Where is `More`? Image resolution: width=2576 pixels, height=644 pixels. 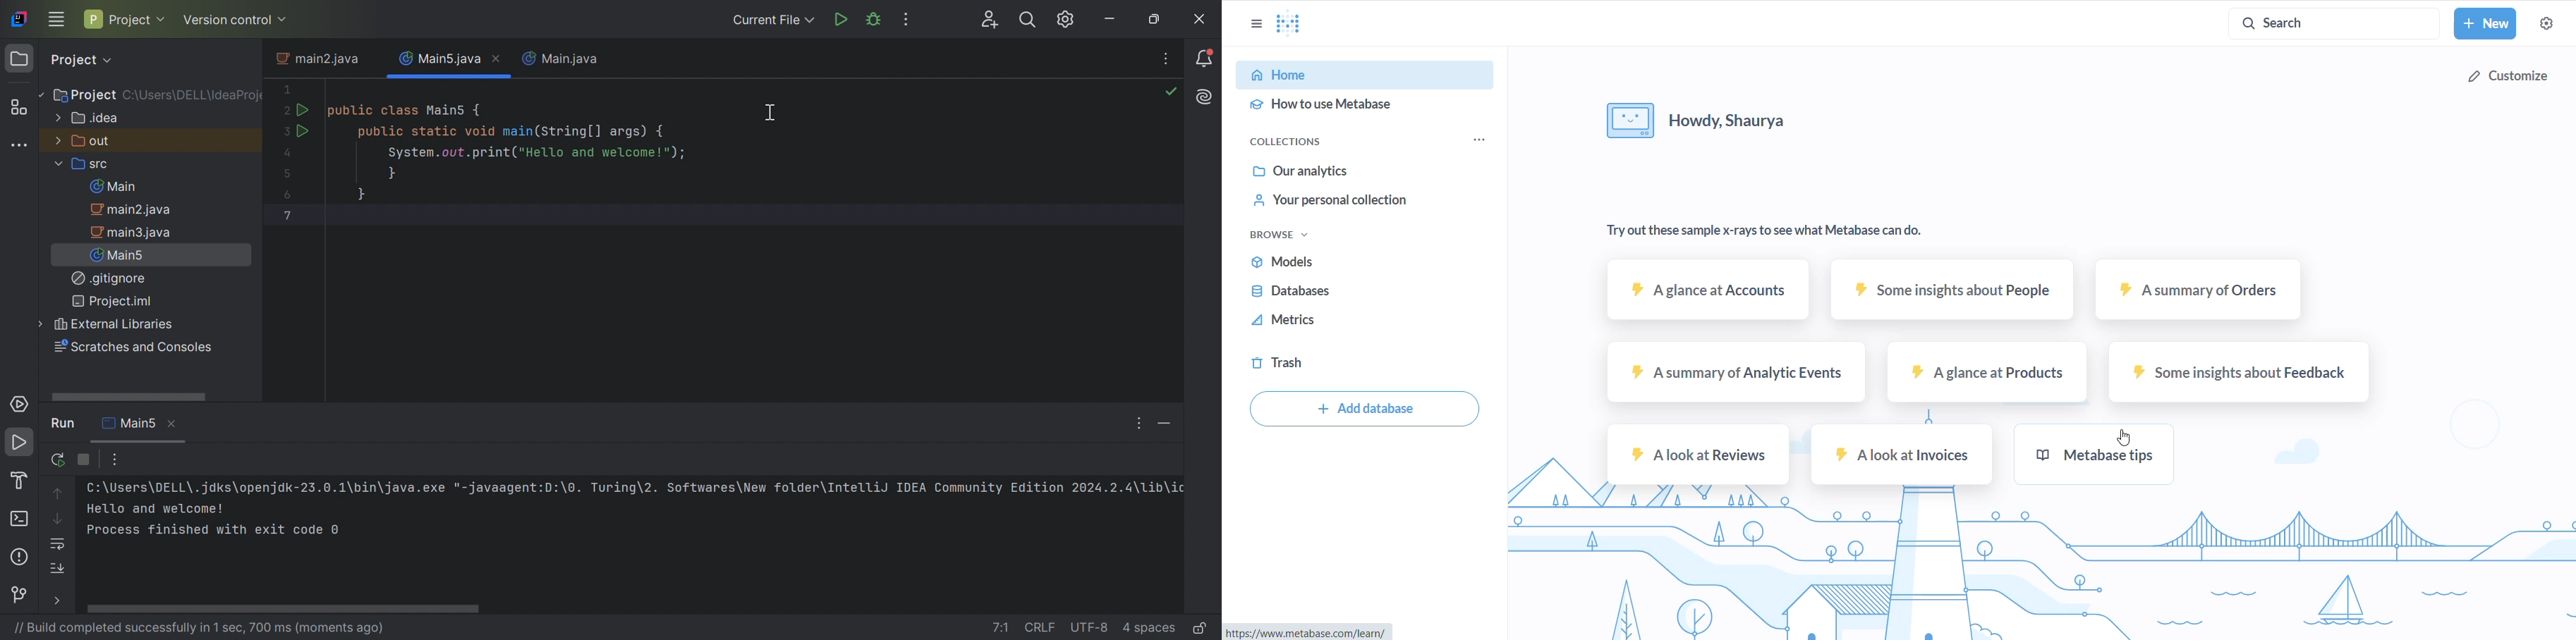 More is located at coordinates (57, 599).